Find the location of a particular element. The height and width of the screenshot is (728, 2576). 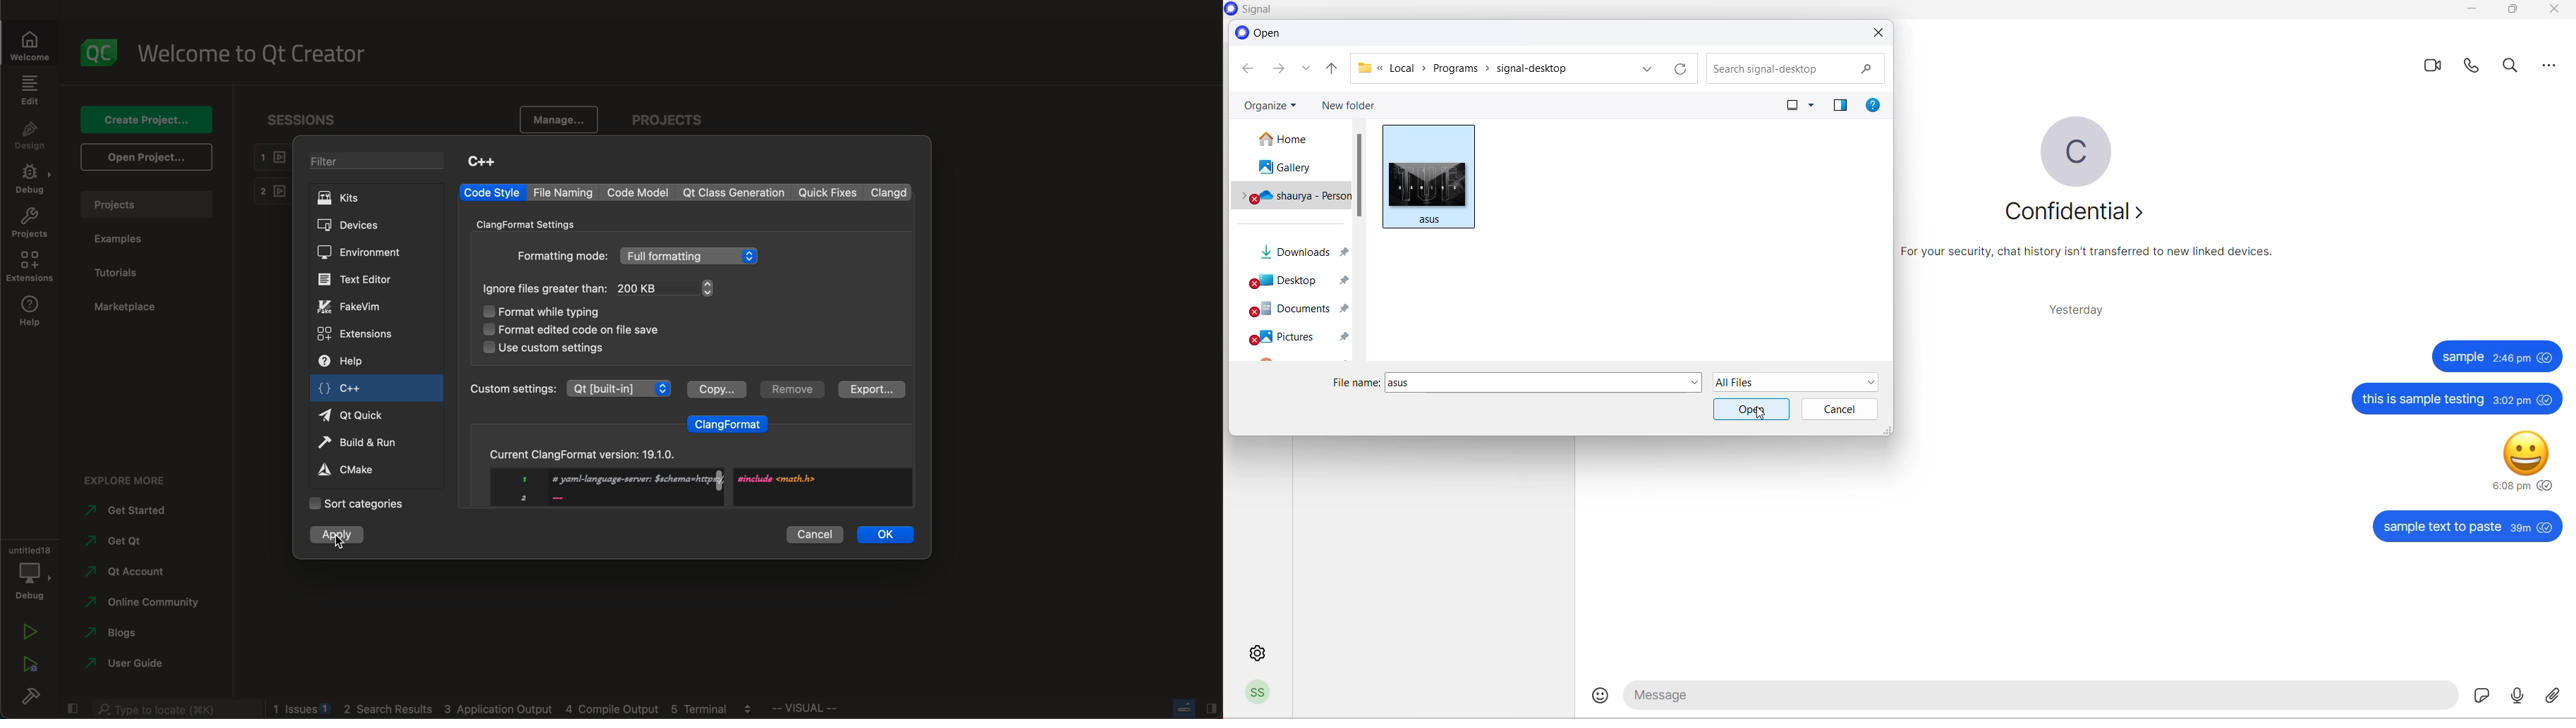

welcome is located at coordinates (35, 45).